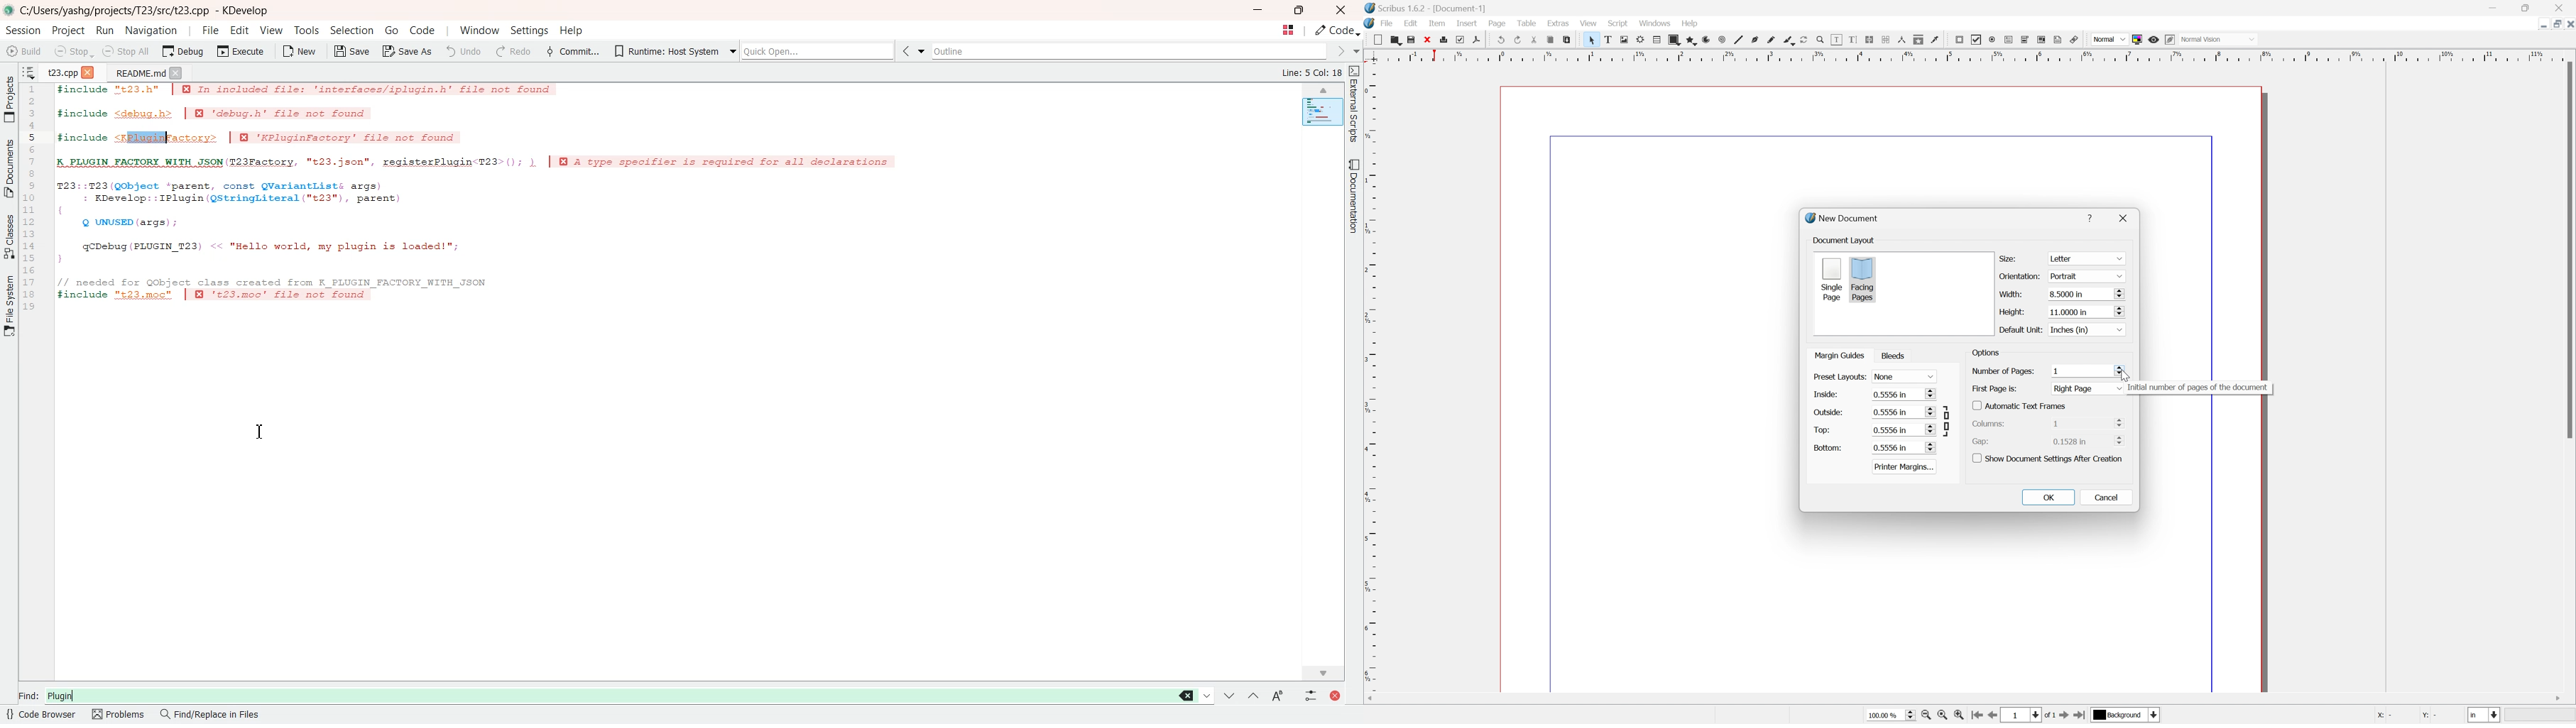 The image size is (2576, 728). What do you see at coordinates (1863, 279) in the screenshot?
I see `facing pages` at bounding box center [1863, 279].